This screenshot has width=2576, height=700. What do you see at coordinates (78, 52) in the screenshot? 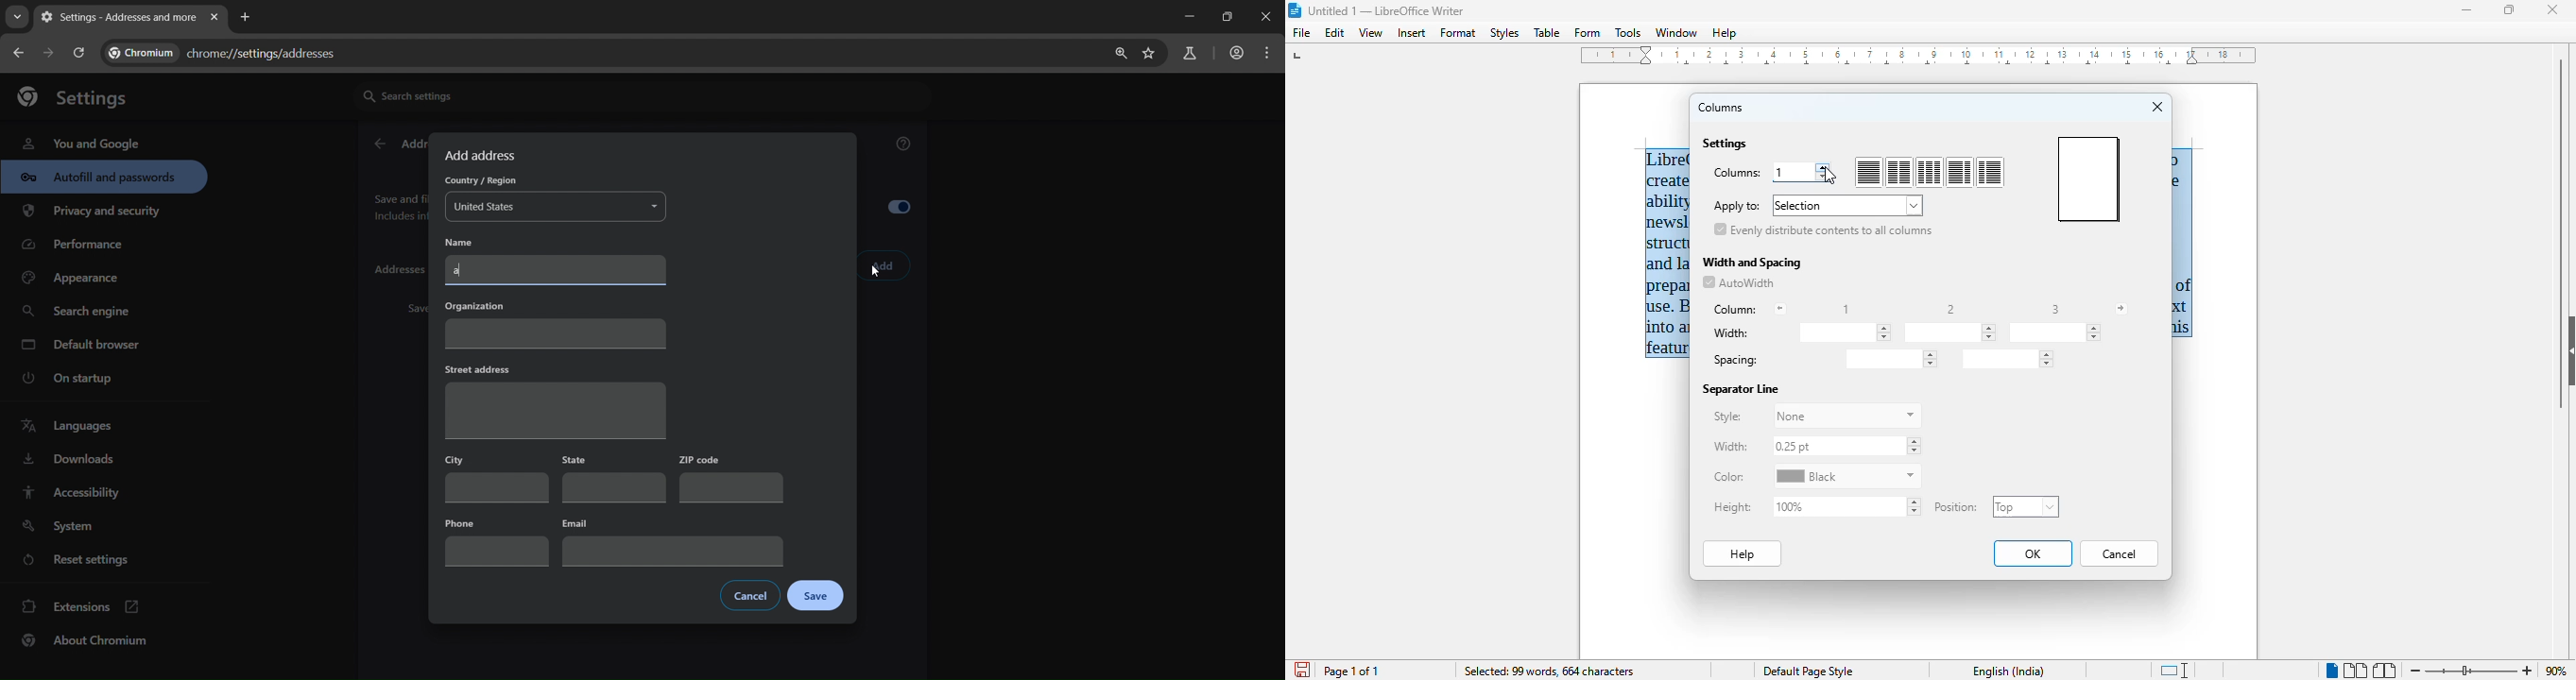
I see `reload` at bounding box center [78, 52].